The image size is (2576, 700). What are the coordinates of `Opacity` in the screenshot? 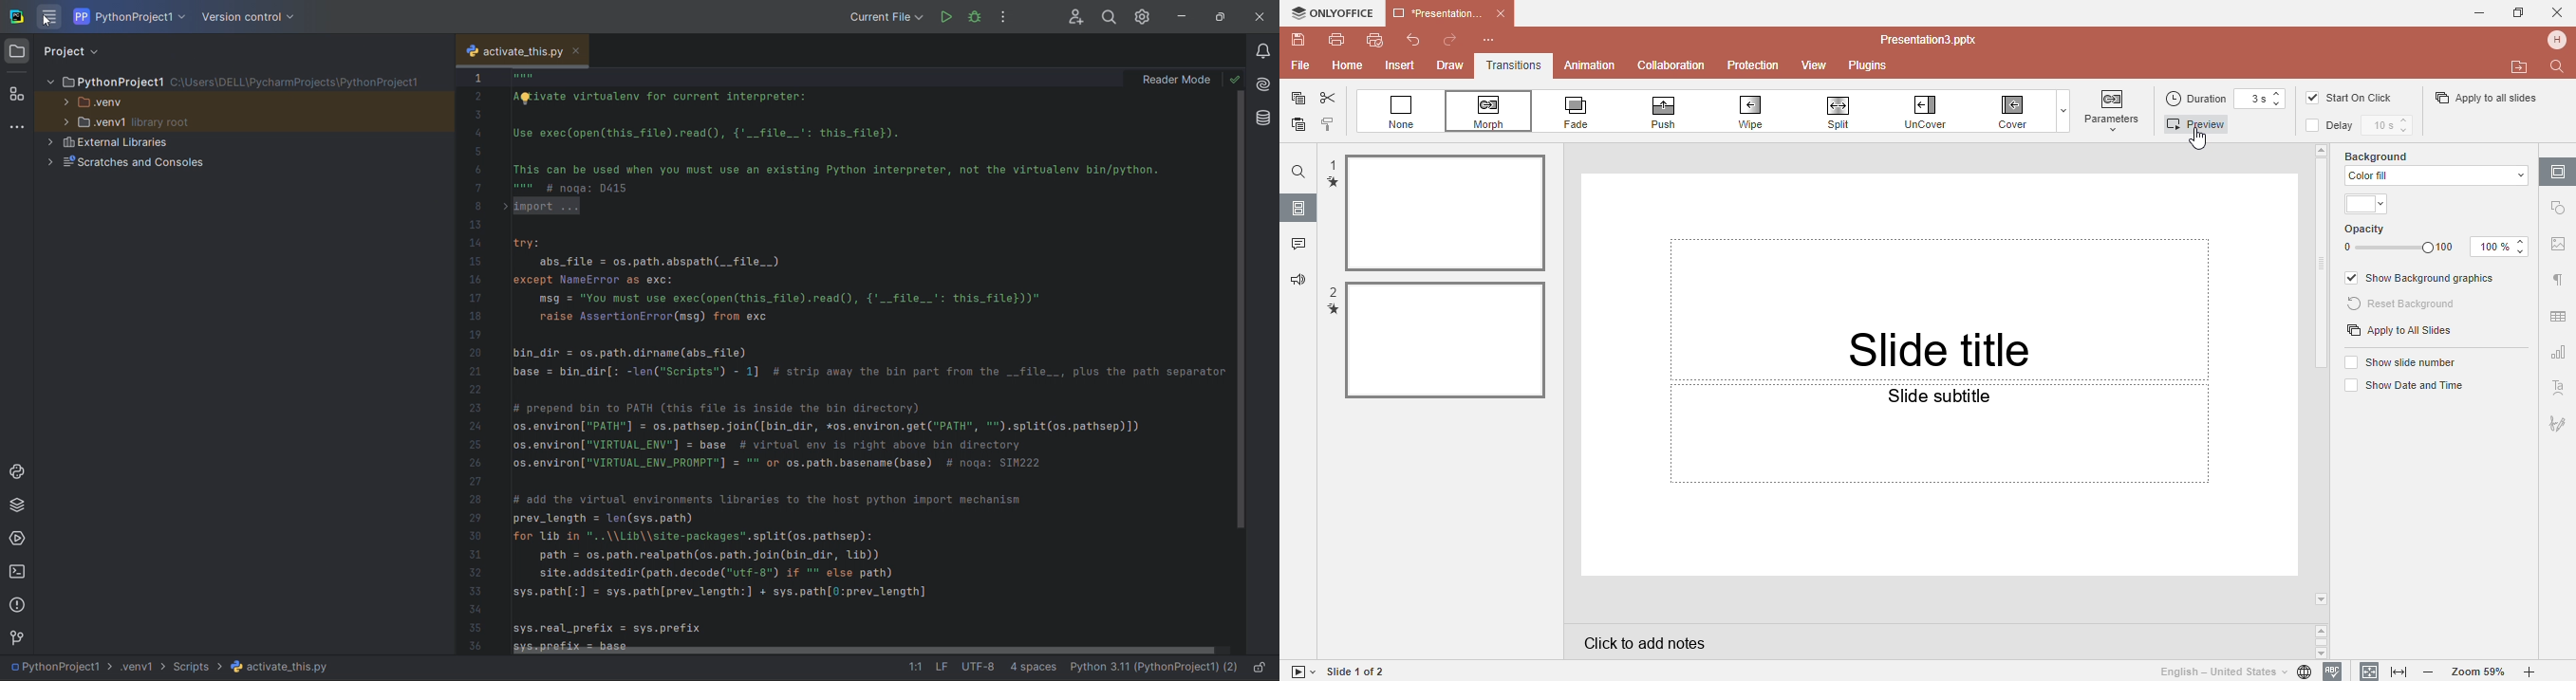 It's located at (2437, 240).